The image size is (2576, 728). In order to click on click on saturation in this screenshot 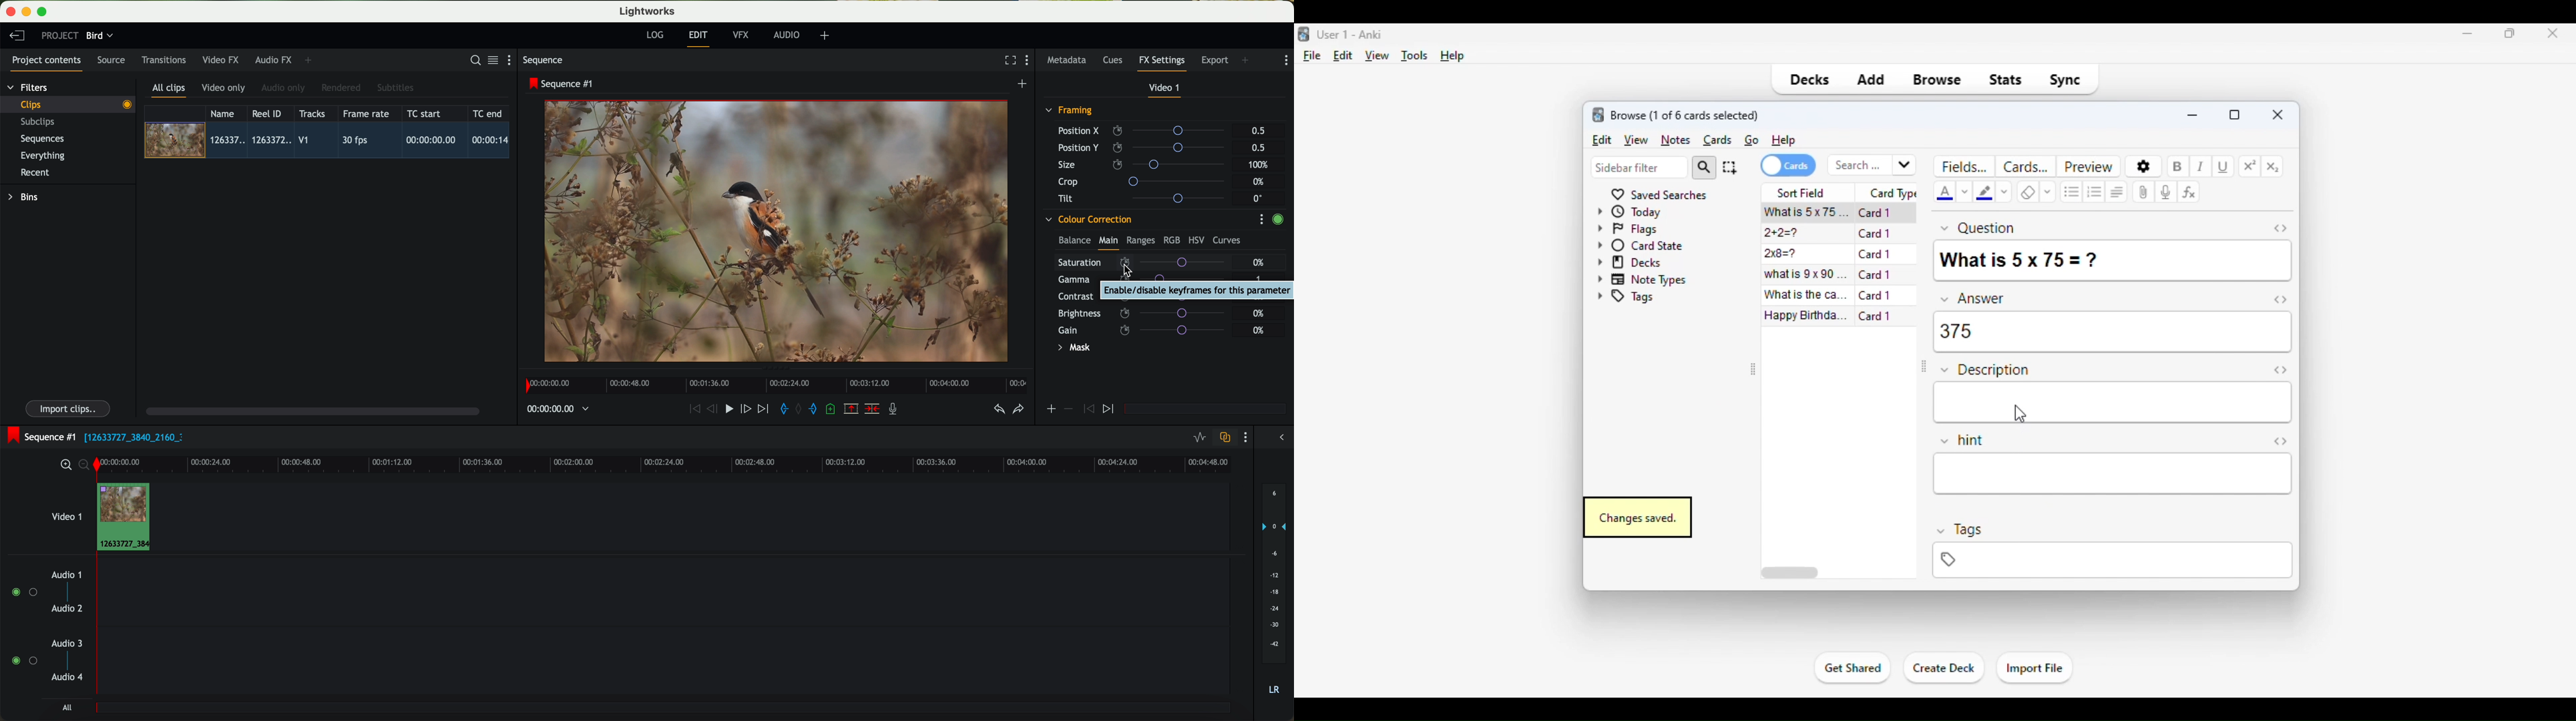, I will do `click(1141, 262)`.